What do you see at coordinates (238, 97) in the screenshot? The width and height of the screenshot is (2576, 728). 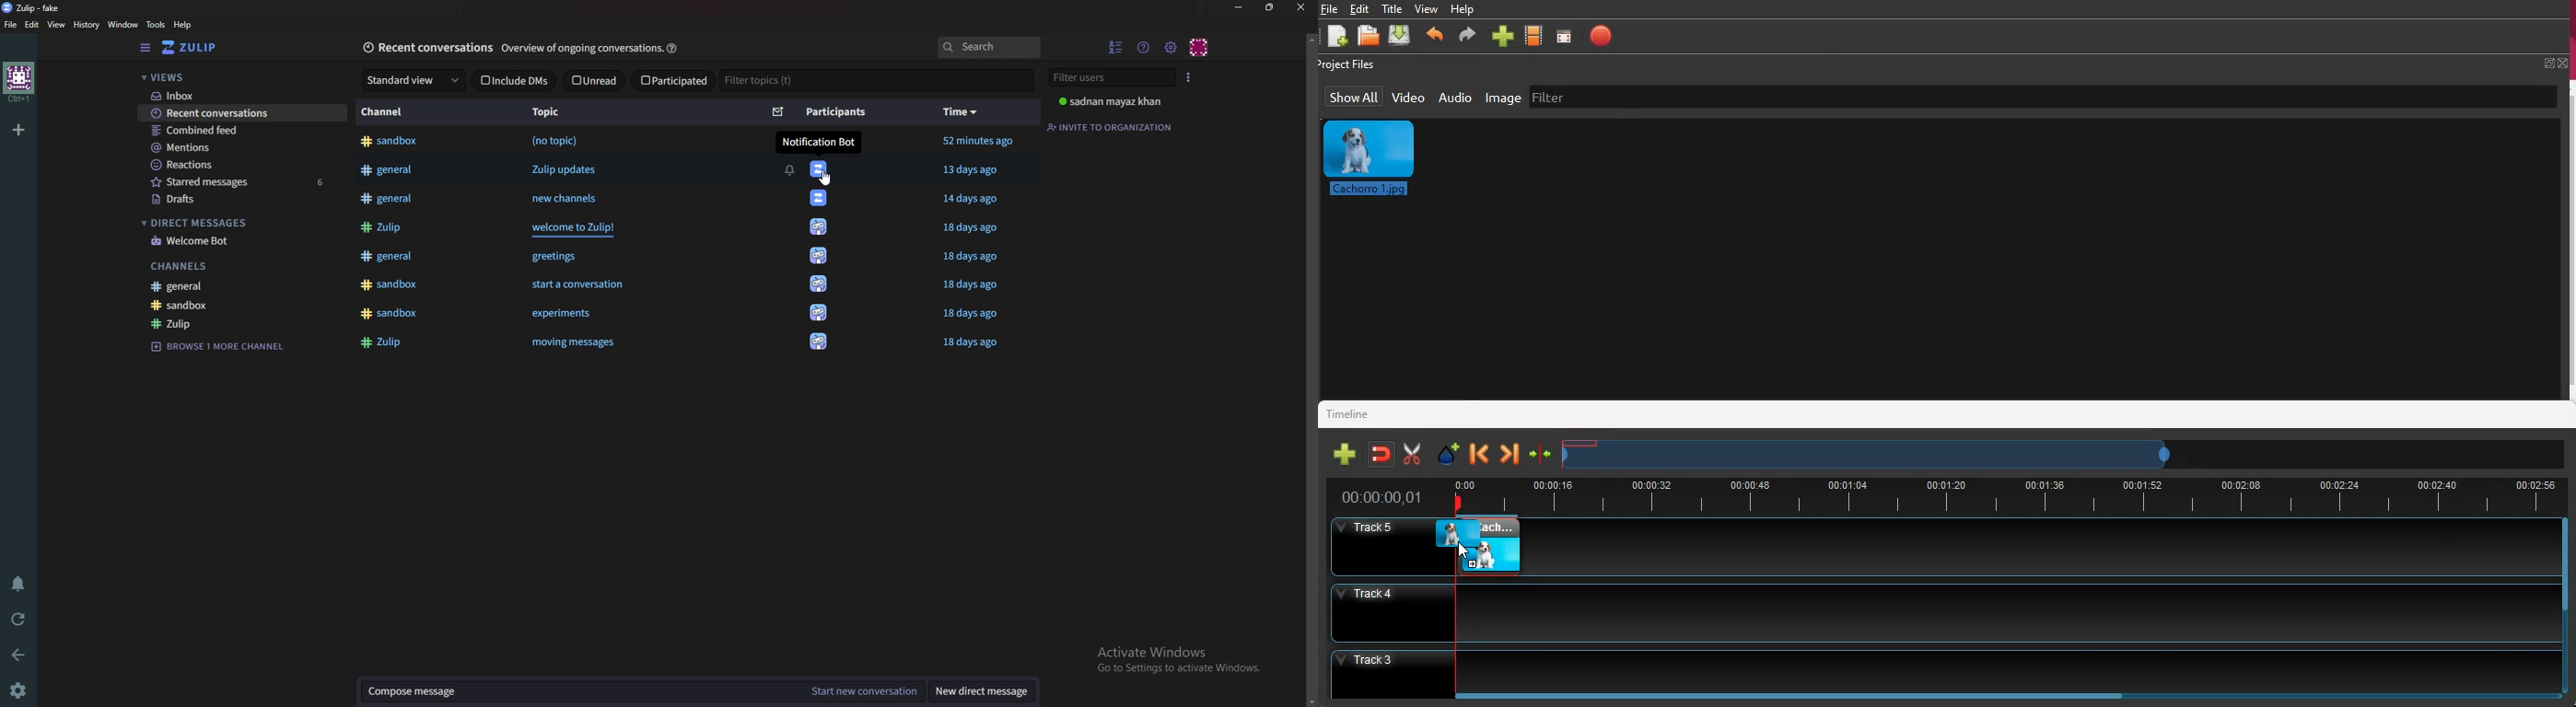 I see `Inbox` at bounding box center [238, 97].